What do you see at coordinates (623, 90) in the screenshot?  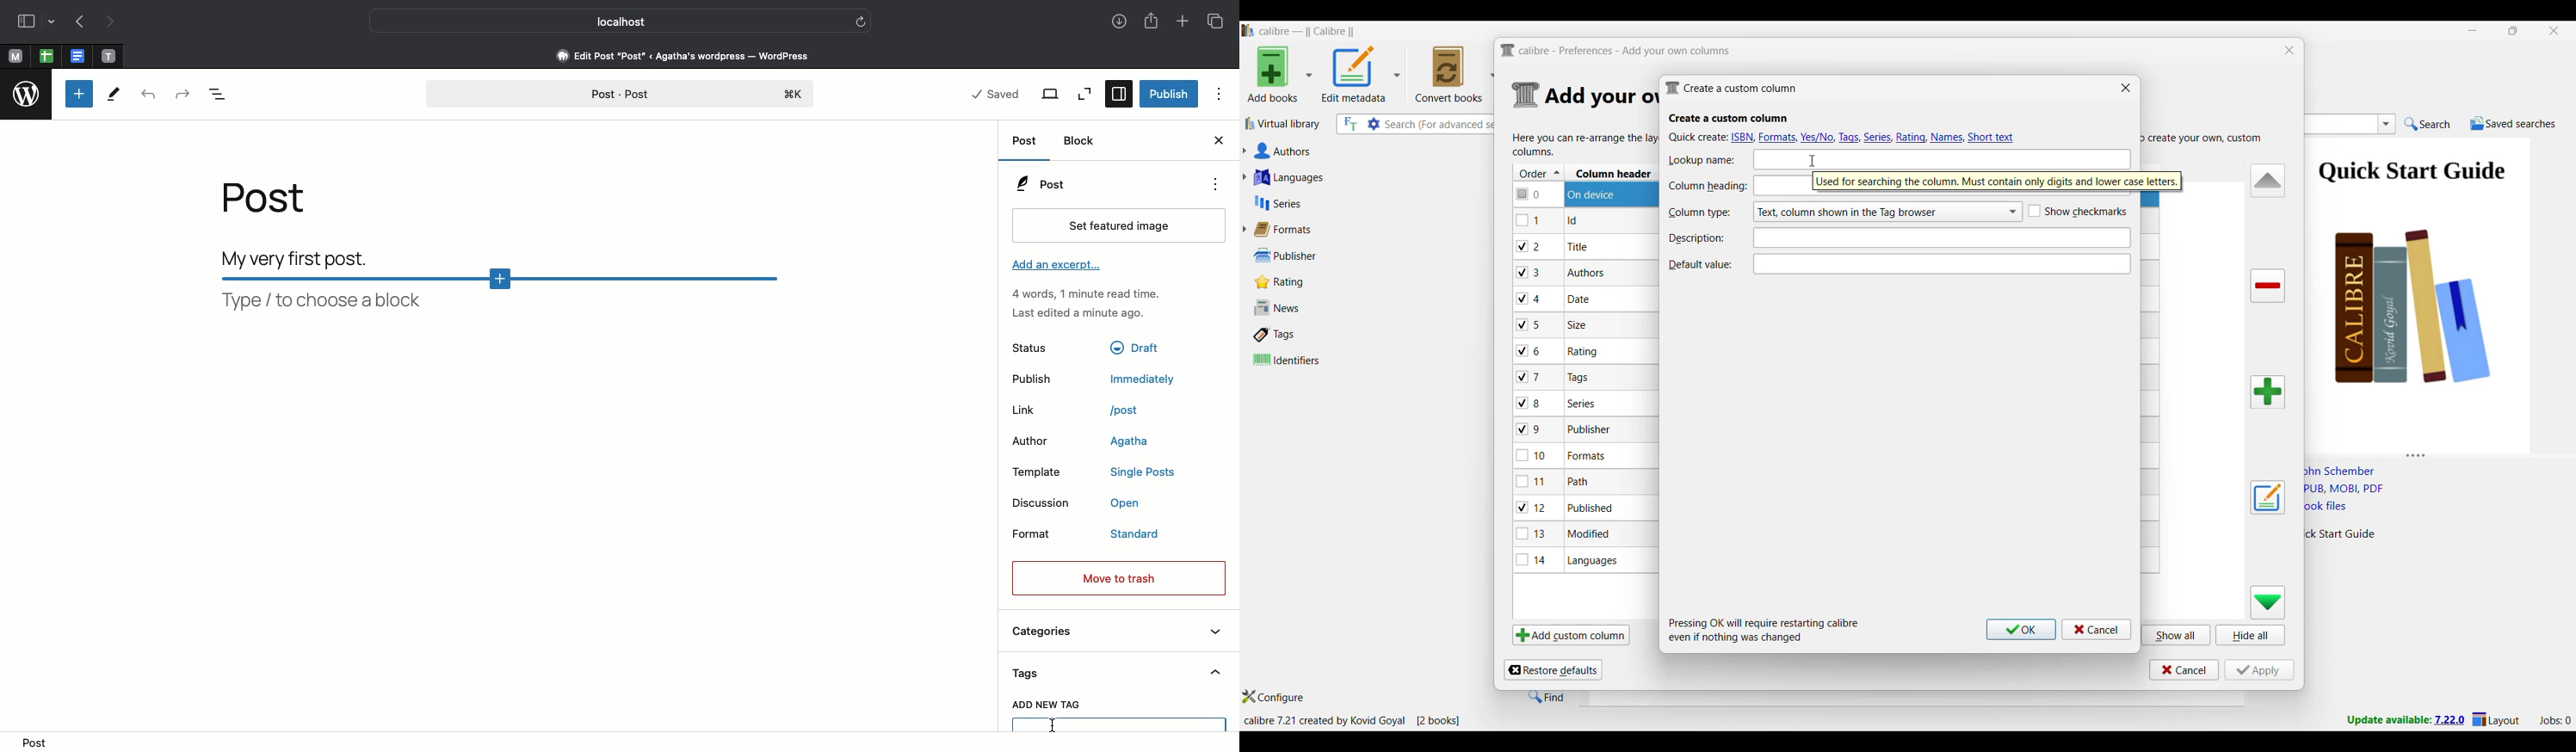 I see `Post` at bounding box center [623, 90].